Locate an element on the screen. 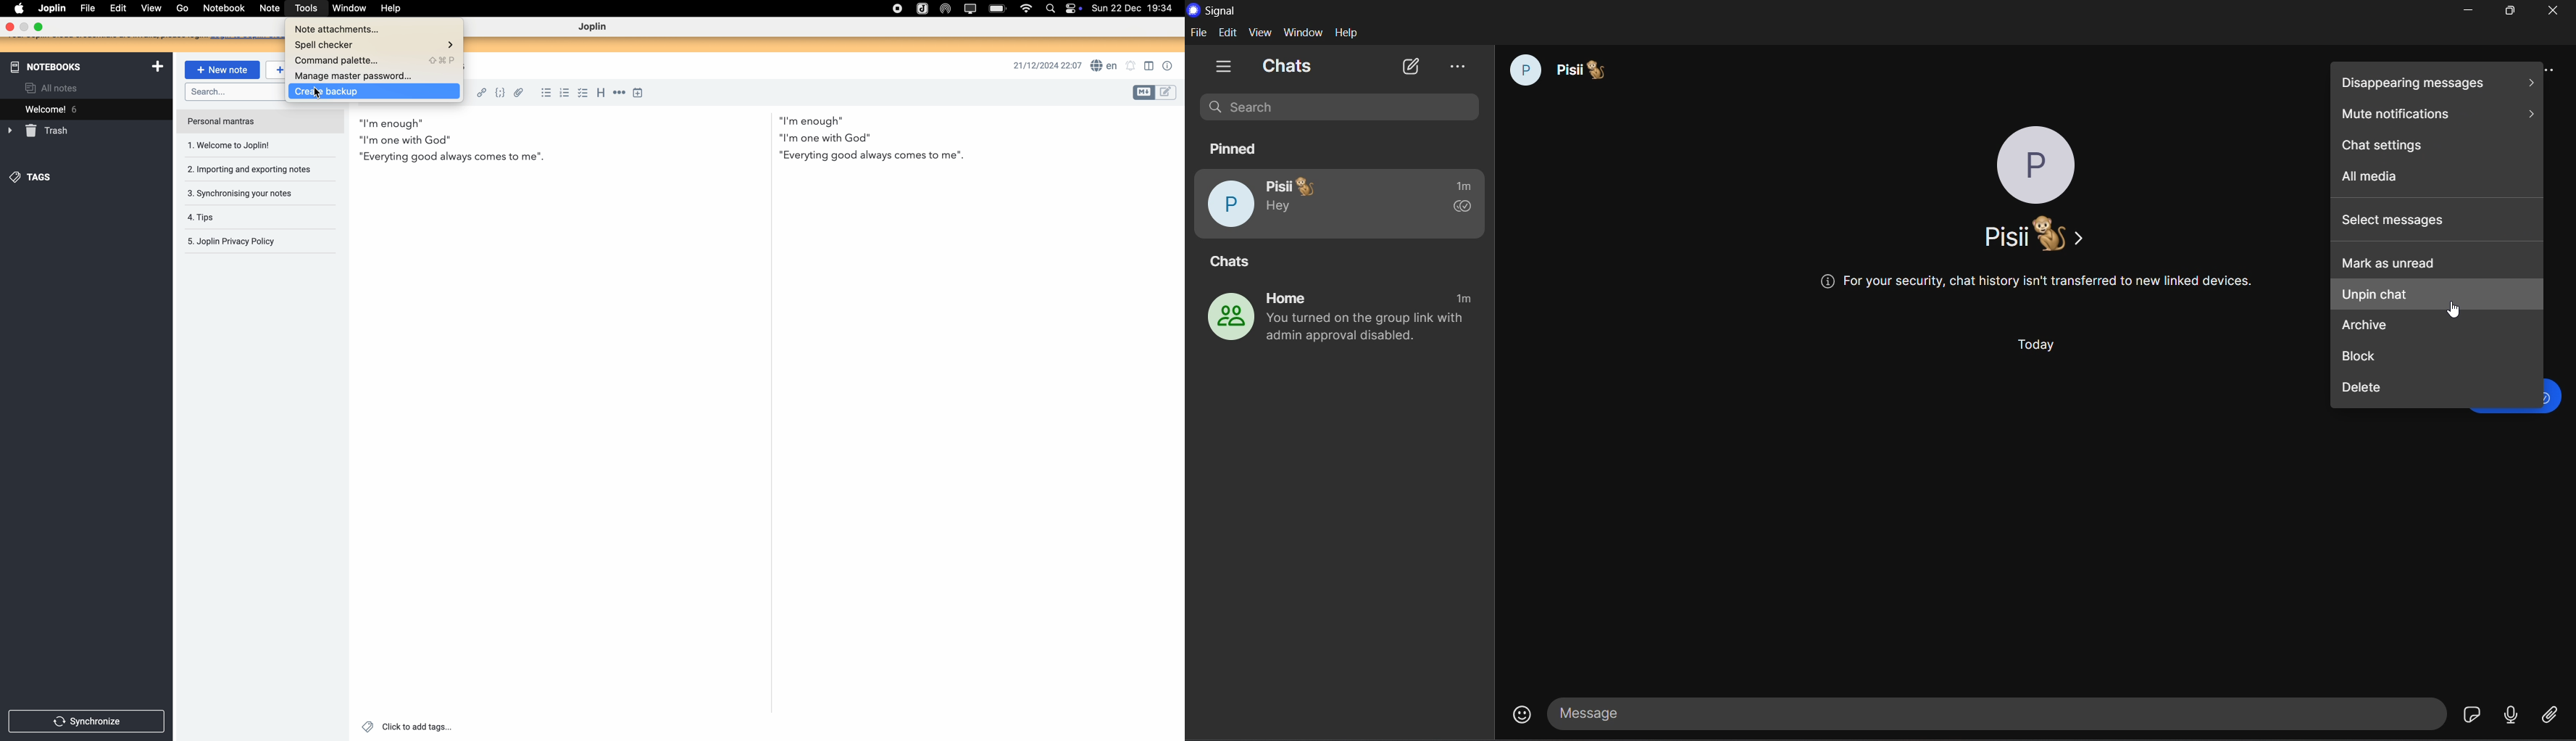  toggle editor layout is located at coordinates (1167, 92).